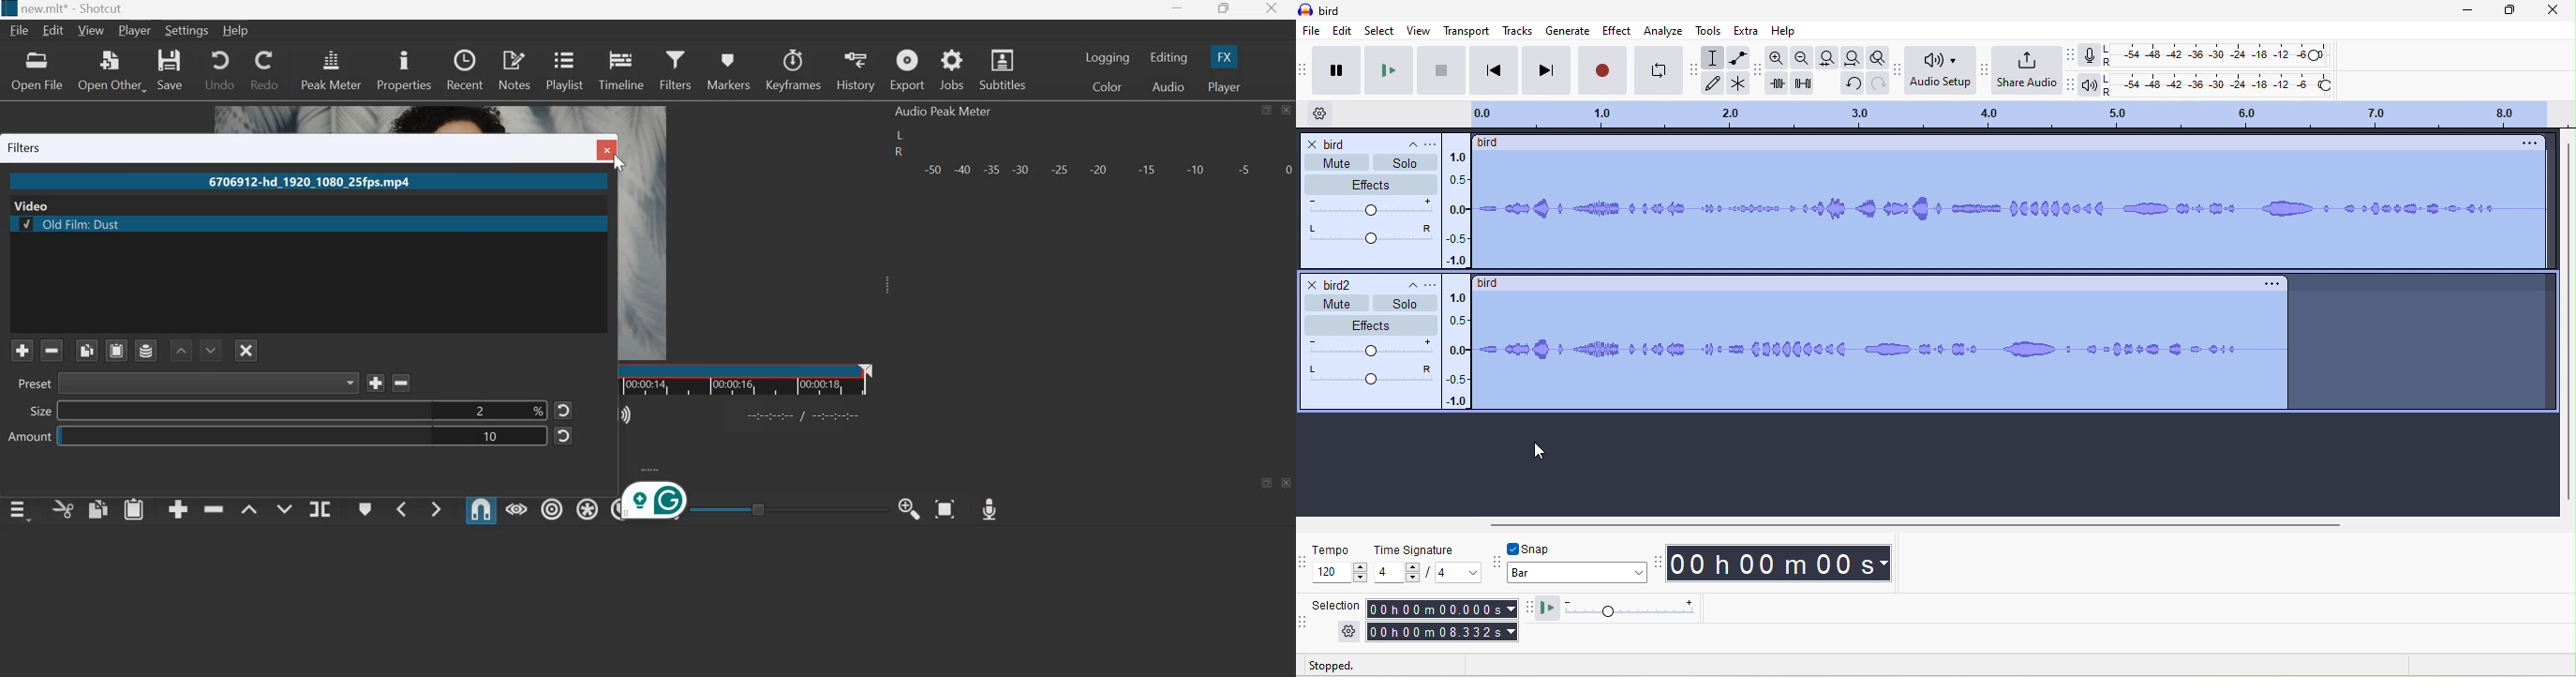 The height and width of the screenshot is (700, 2576). Describe the element at coordinates (1344, 32) in the screenshot. I see `edit` at that location.